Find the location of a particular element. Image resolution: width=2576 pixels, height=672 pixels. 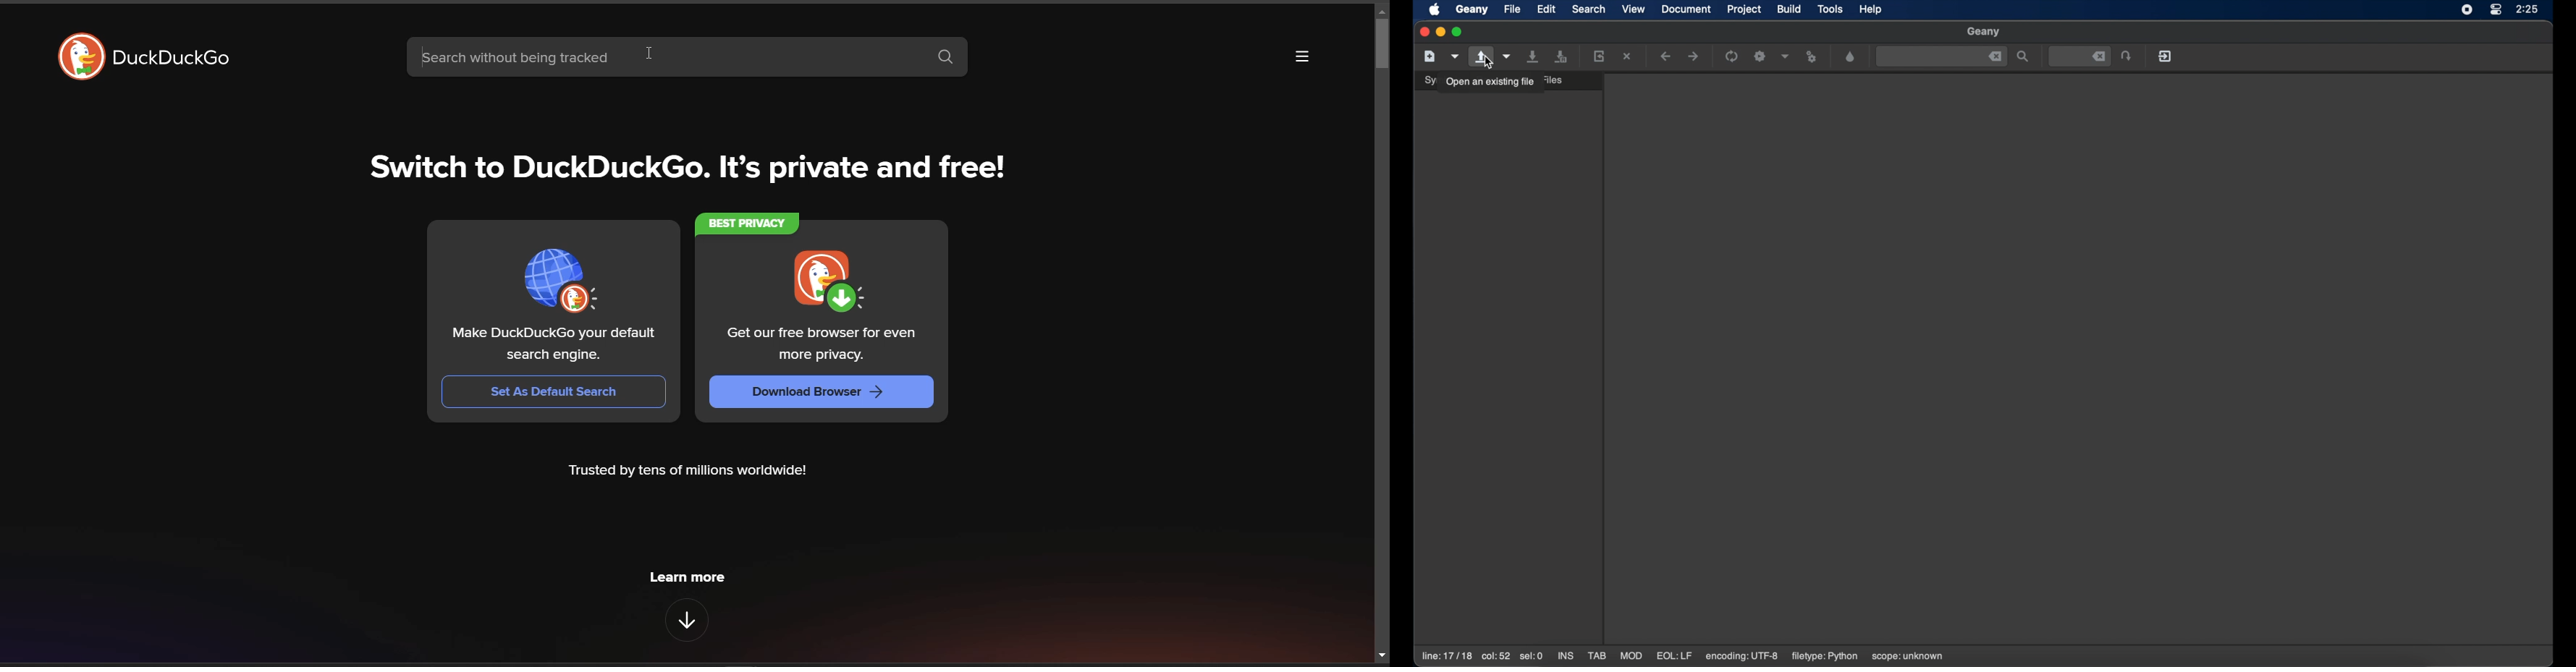

Download Browser is located at coordinates (823, 394).